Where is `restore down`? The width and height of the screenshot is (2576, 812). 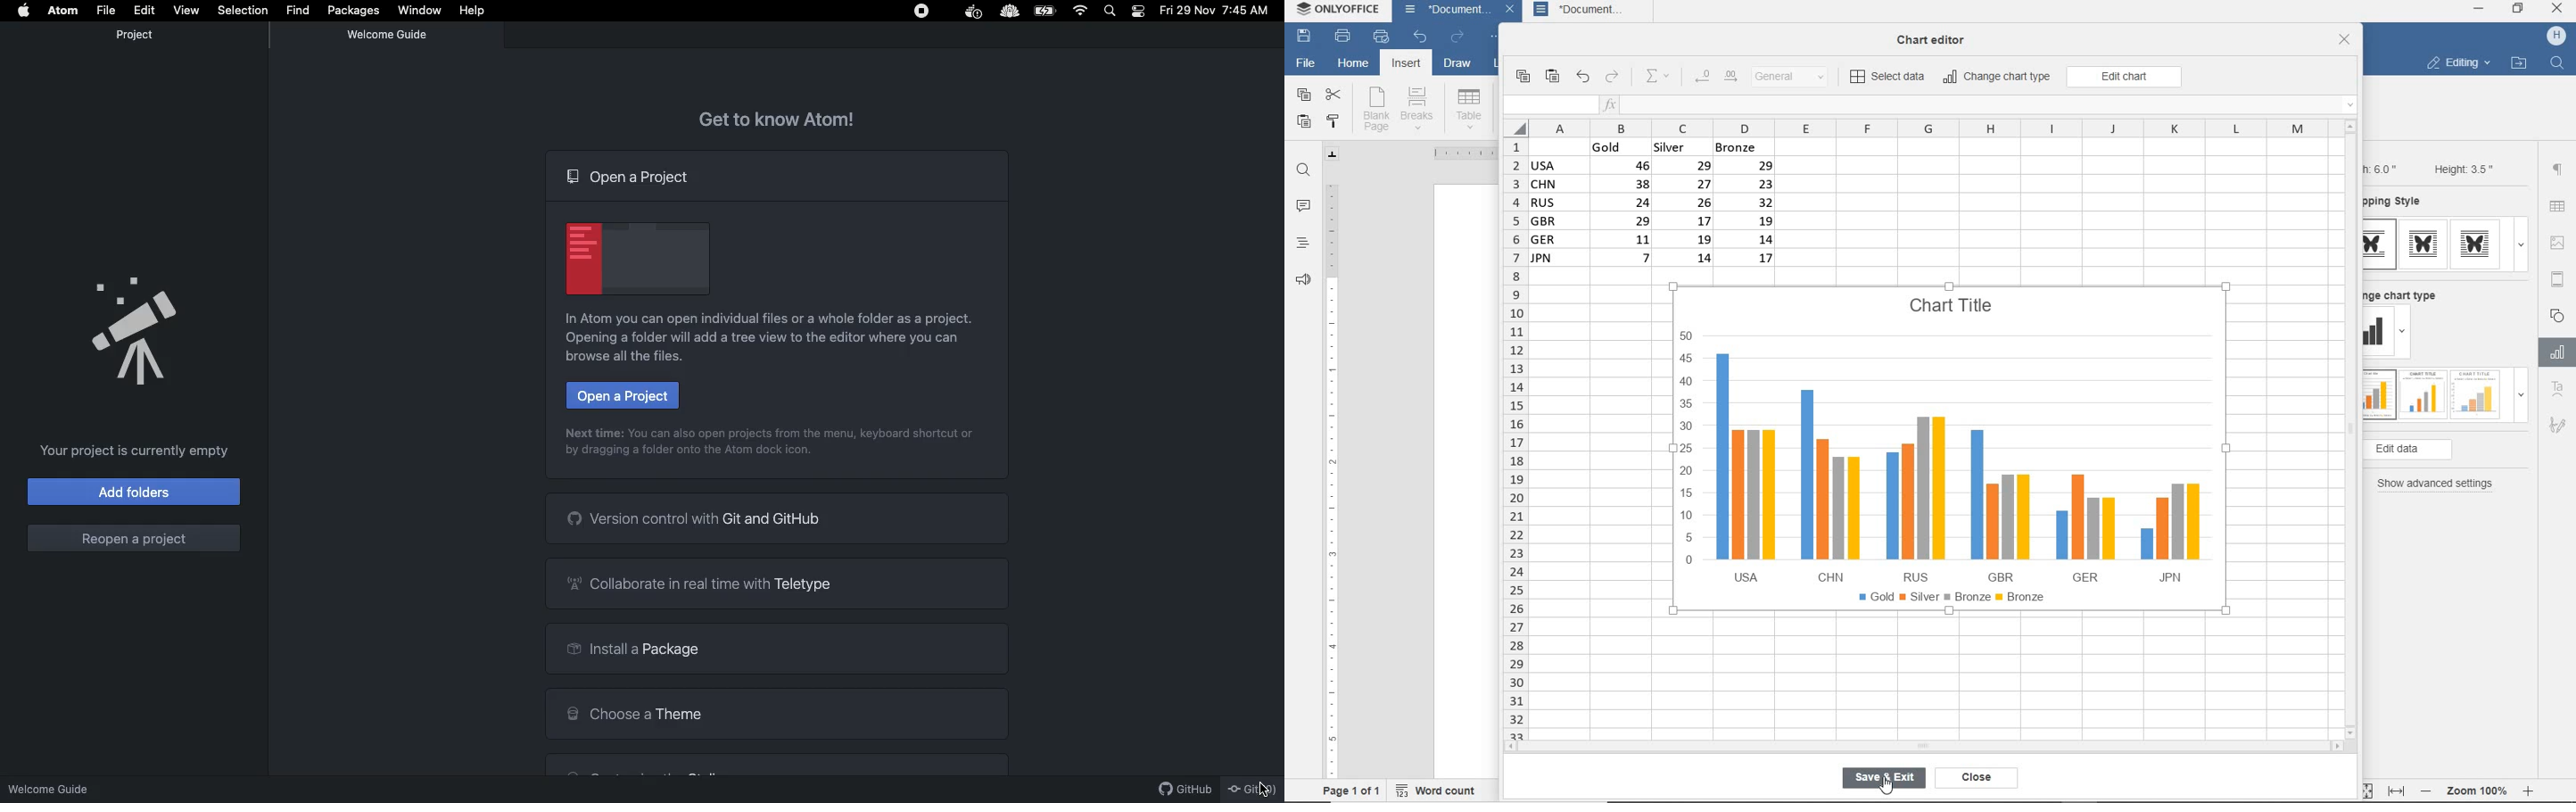 restore down is located at coordinates (2519, 10).